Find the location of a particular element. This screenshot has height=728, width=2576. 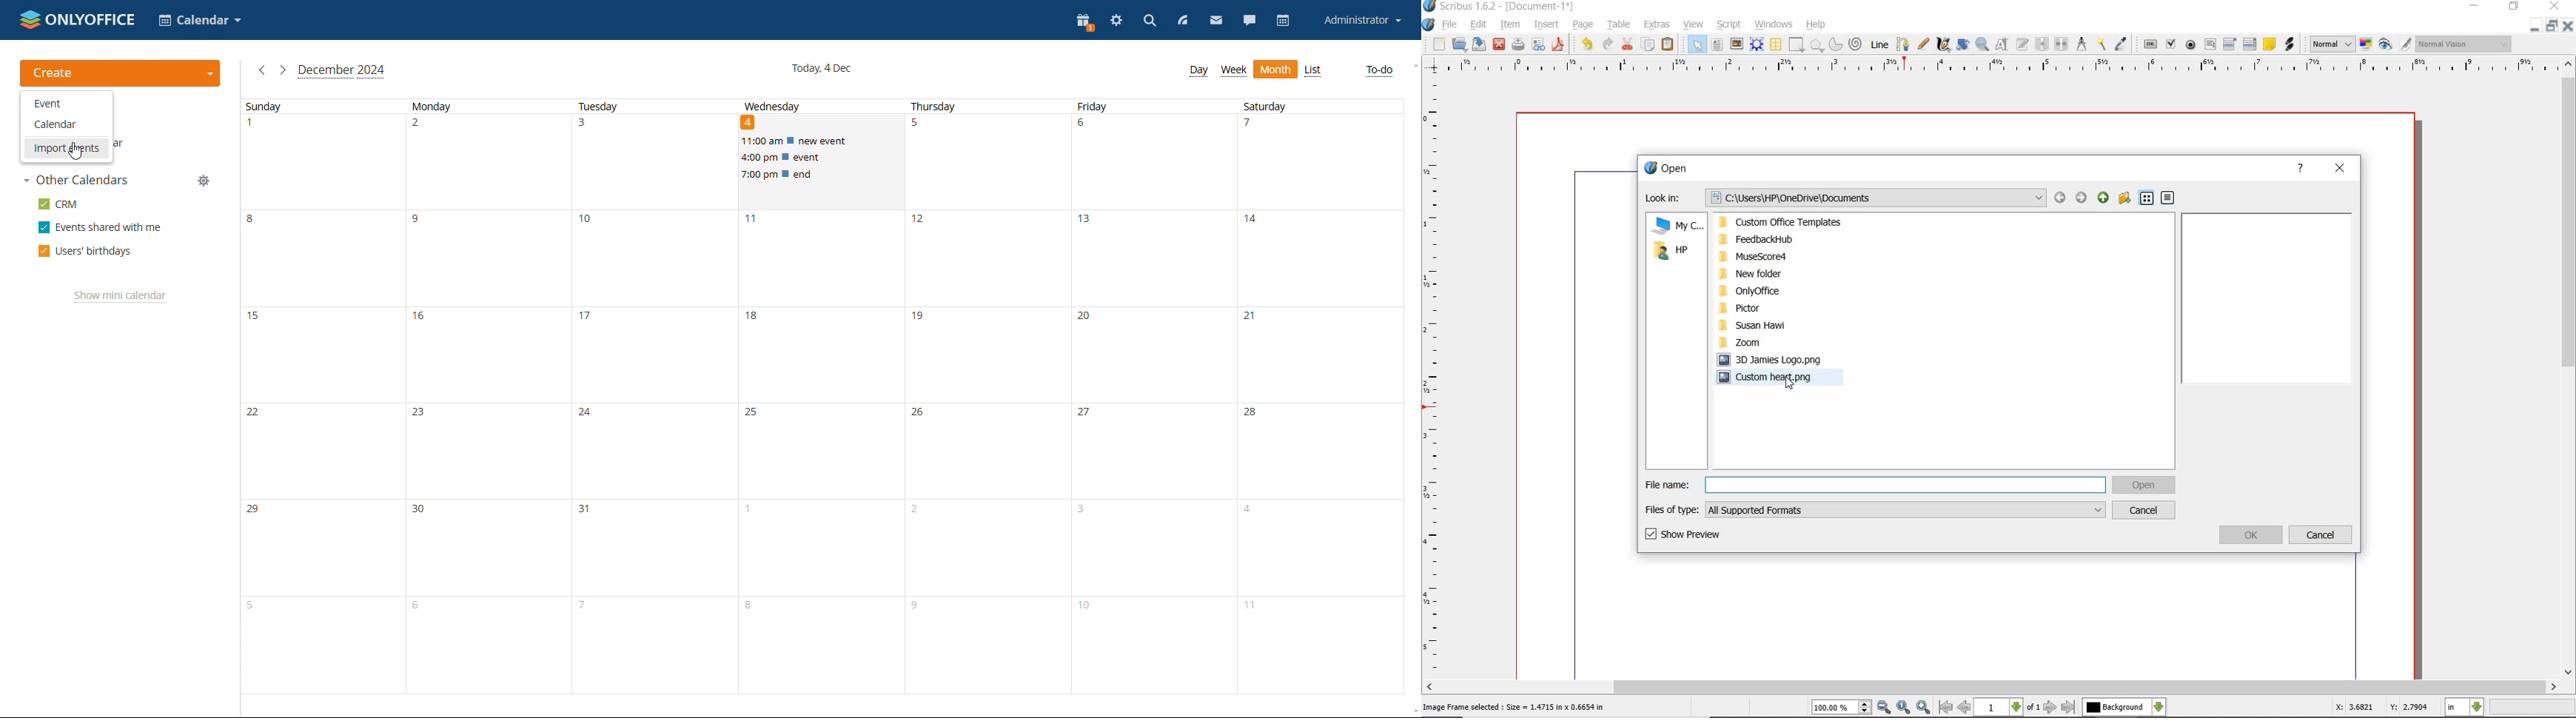

settings is located at coordinates (1115, 23).